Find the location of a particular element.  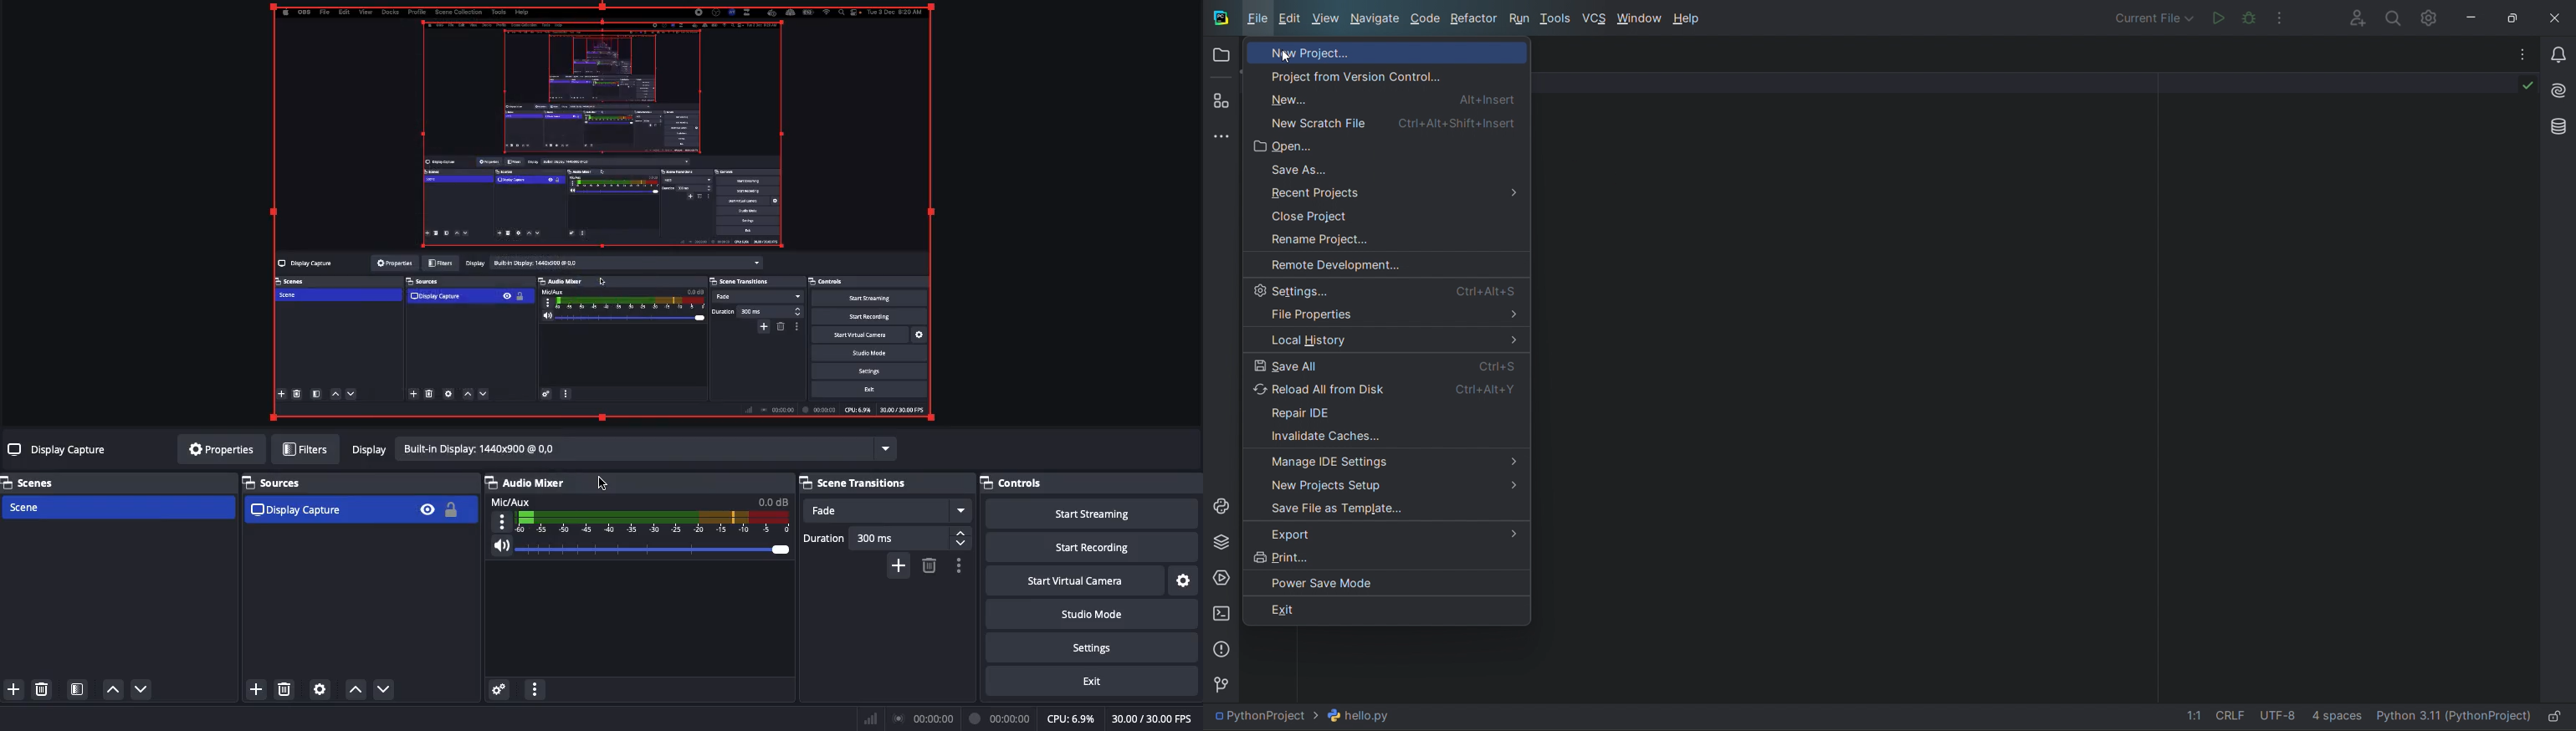

Exit is located at coordinates (1091, 683).